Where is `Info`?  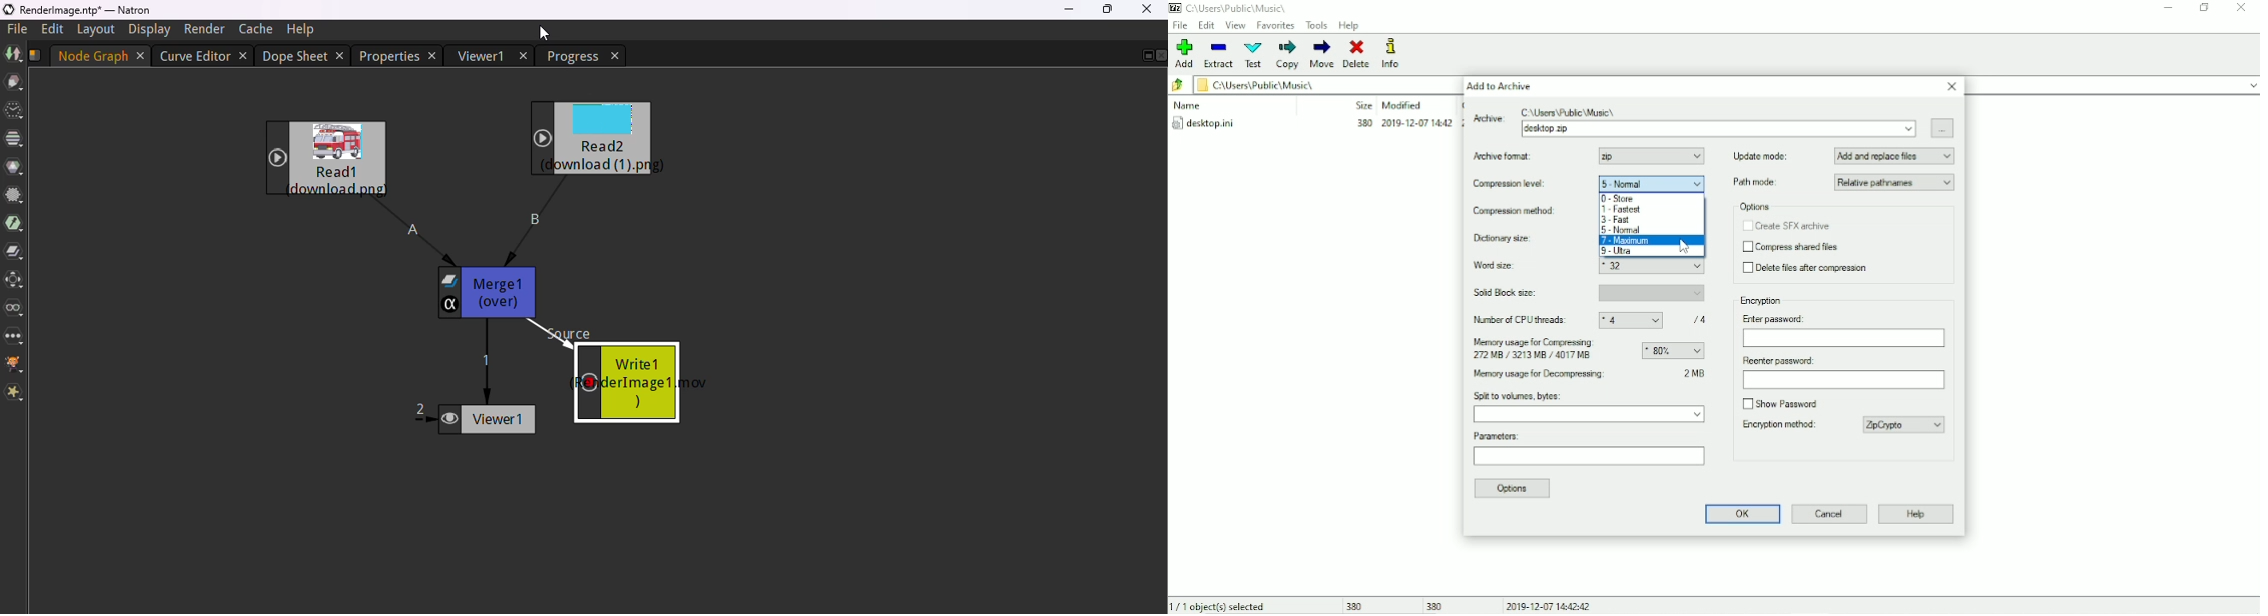
Info is located at coordinates (1399, 53).